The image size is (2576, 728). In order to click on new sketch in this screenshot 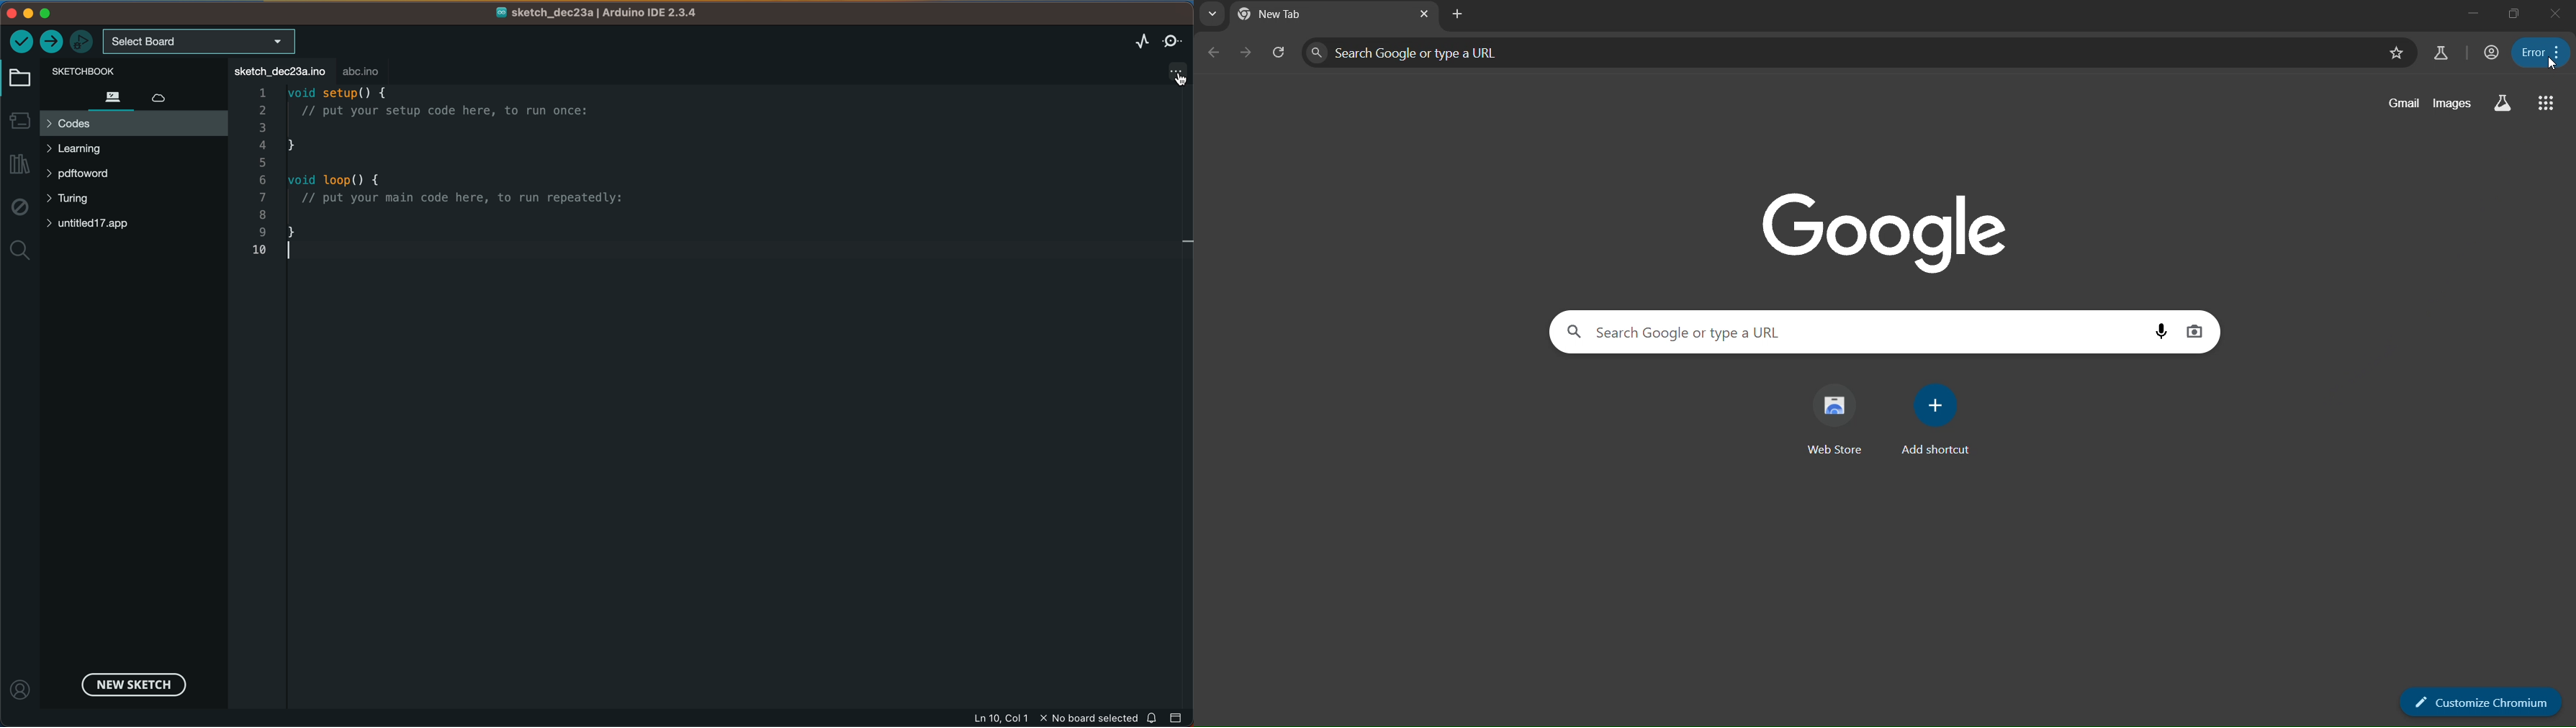, I will do `click(131, 683)`.